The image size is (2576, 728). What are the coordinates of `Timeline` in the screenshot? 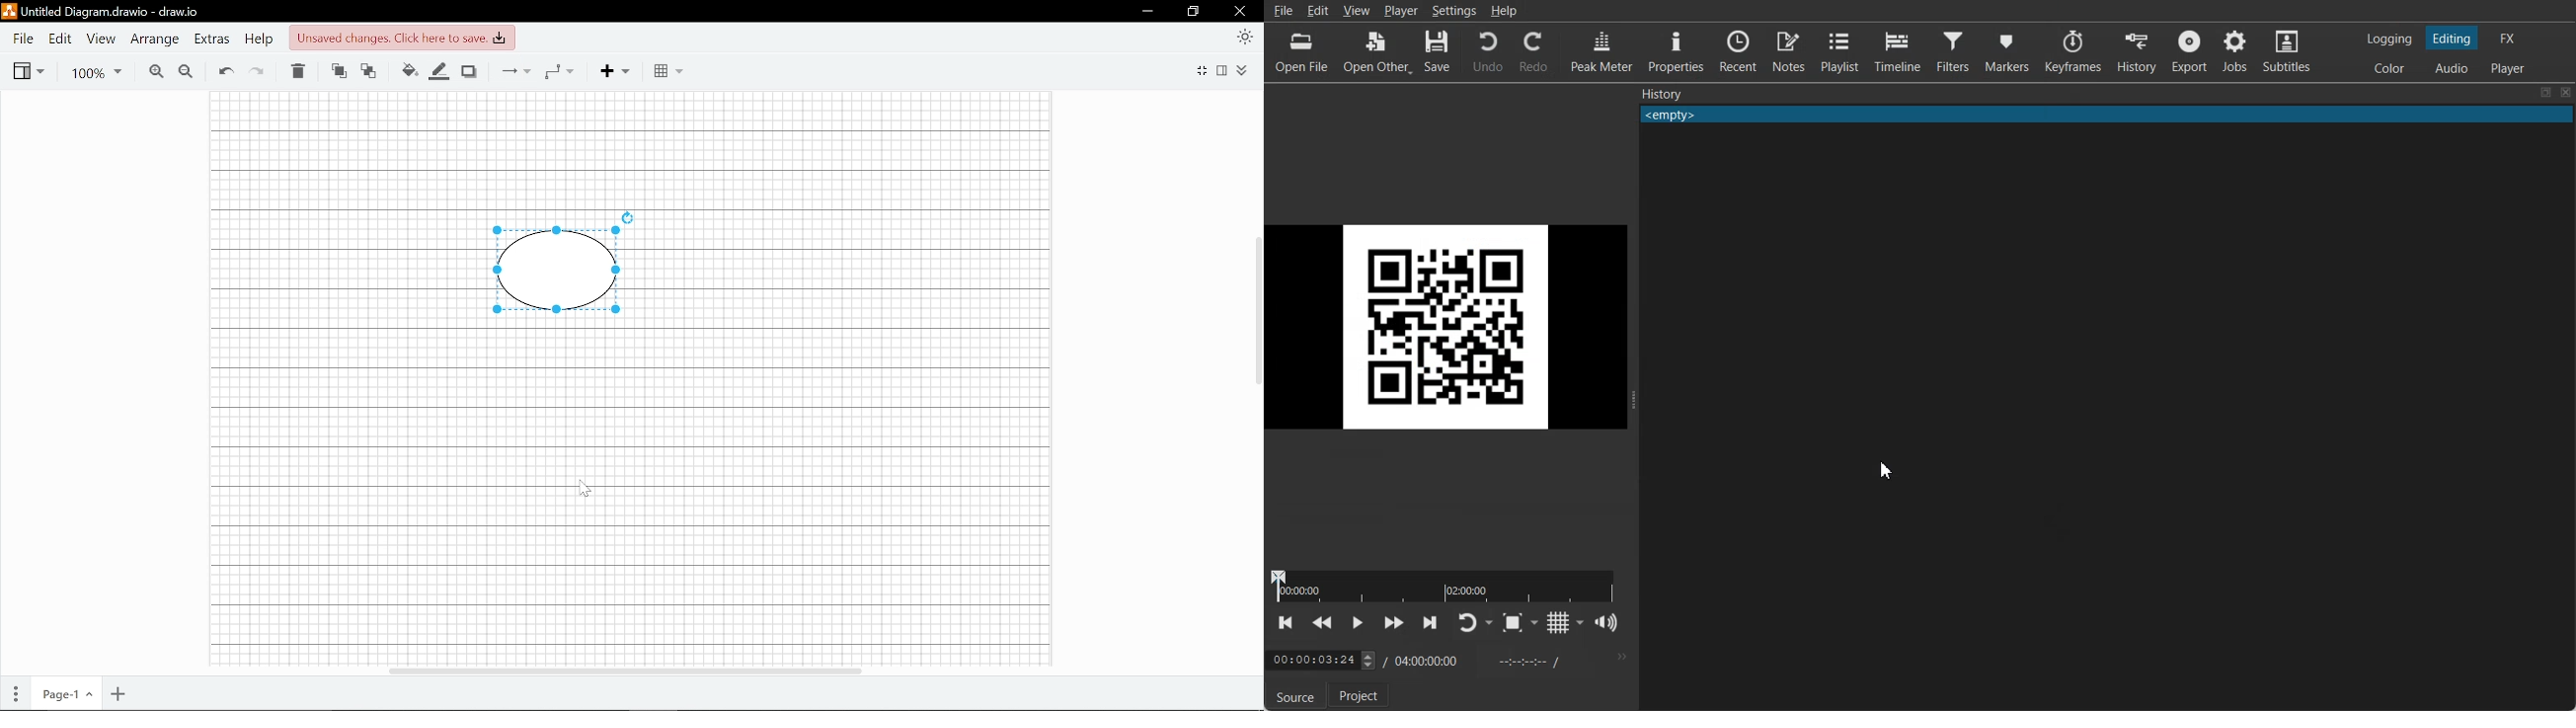 It's located at (1896, 49).